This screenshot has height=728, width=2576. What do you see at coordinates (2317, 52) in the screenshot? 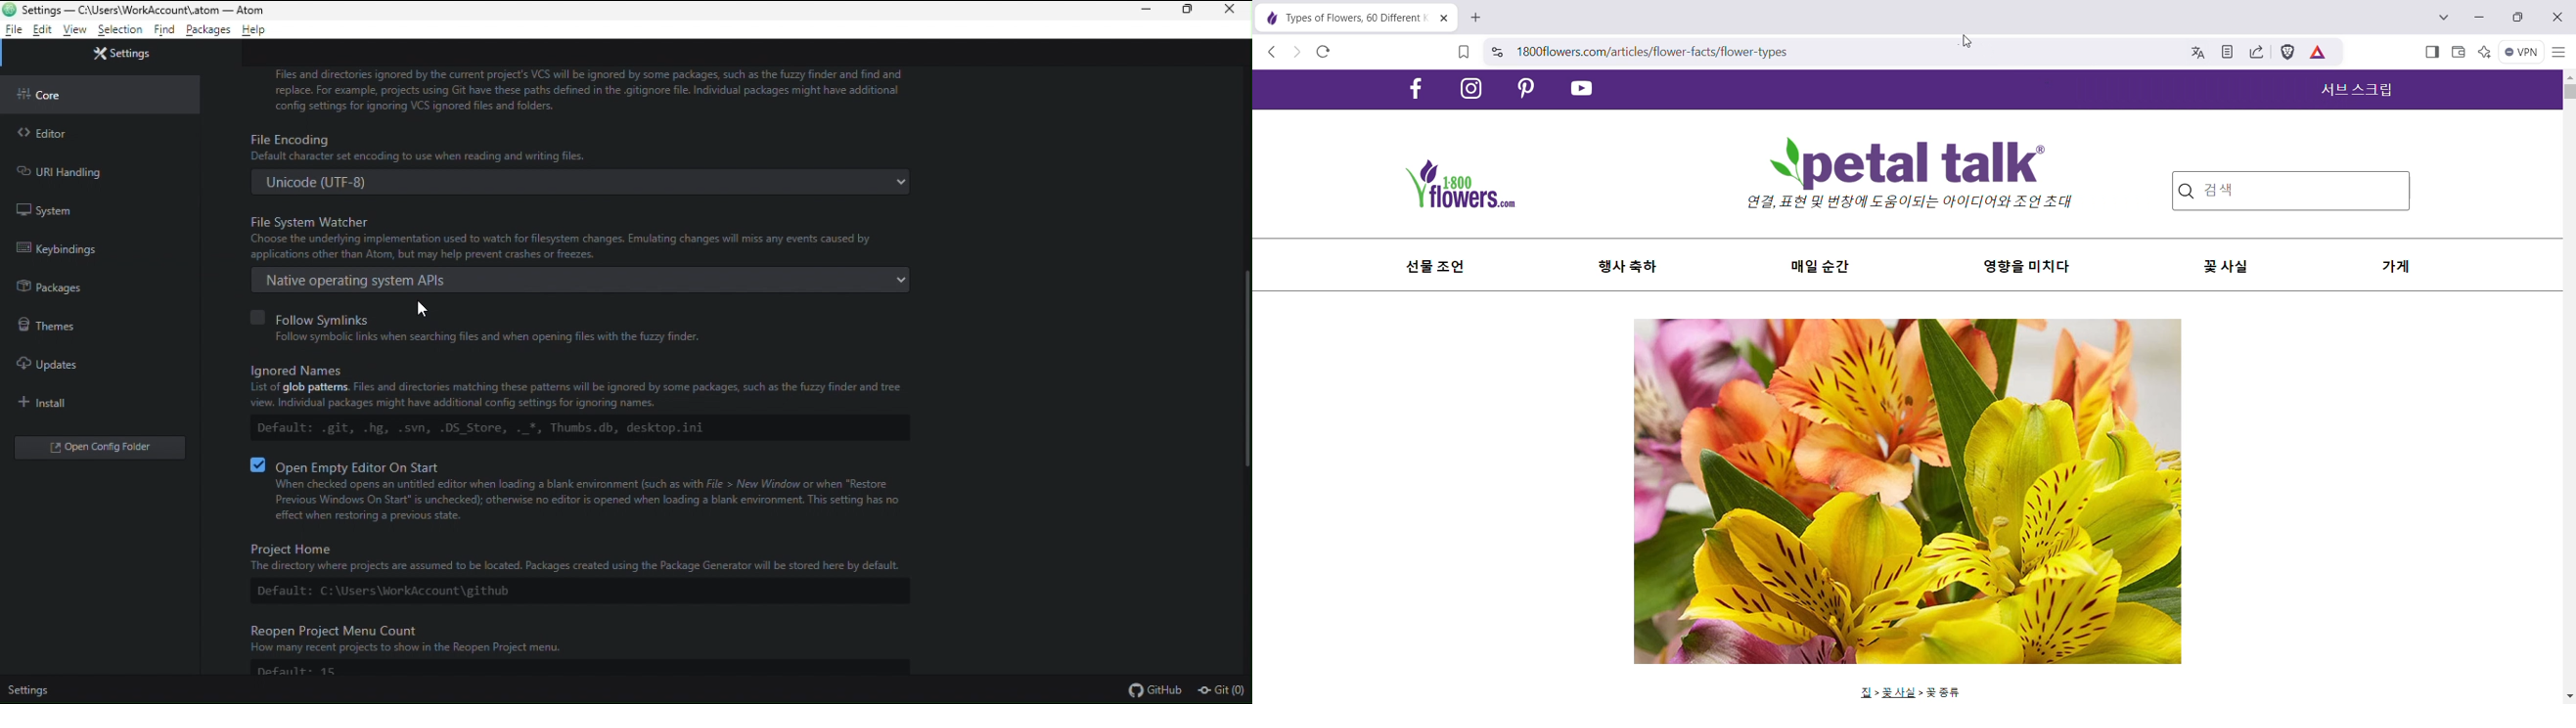
I see `Earn rewards for private ads you see in Brave` at bounding box center [2317, 52].